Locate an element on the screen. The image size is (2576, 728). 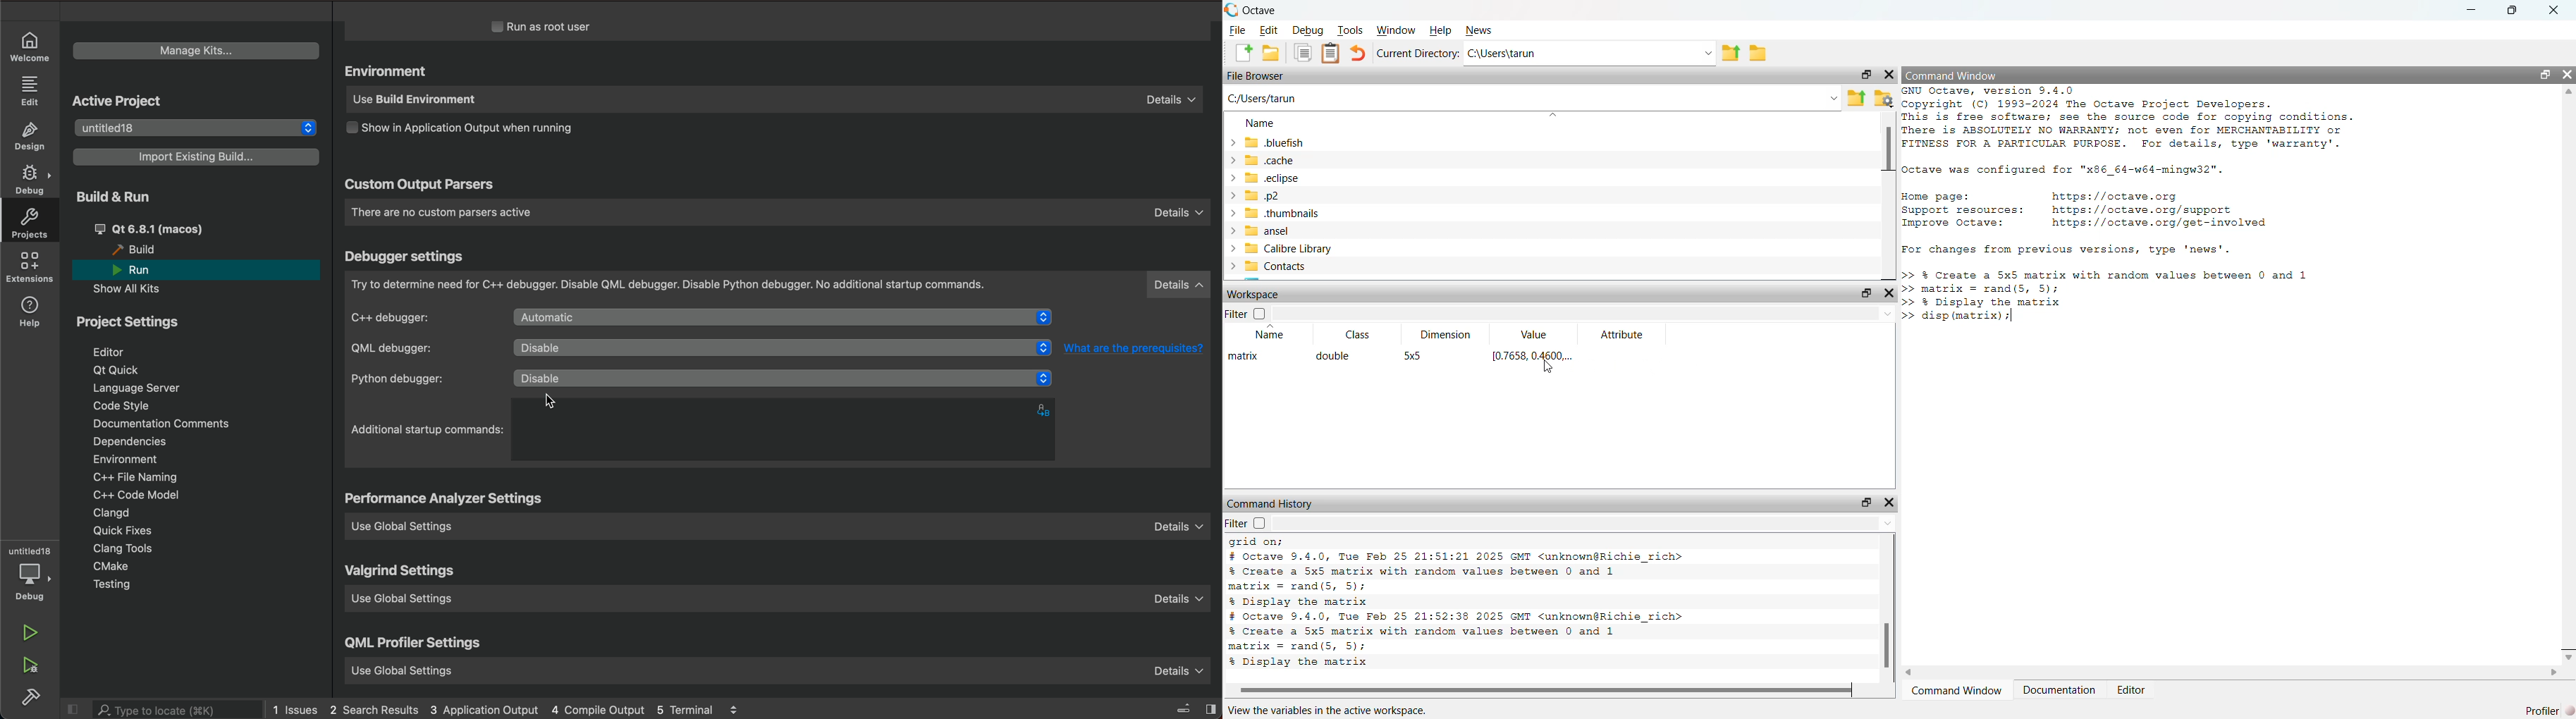
run is located at coordinates (30, 632).